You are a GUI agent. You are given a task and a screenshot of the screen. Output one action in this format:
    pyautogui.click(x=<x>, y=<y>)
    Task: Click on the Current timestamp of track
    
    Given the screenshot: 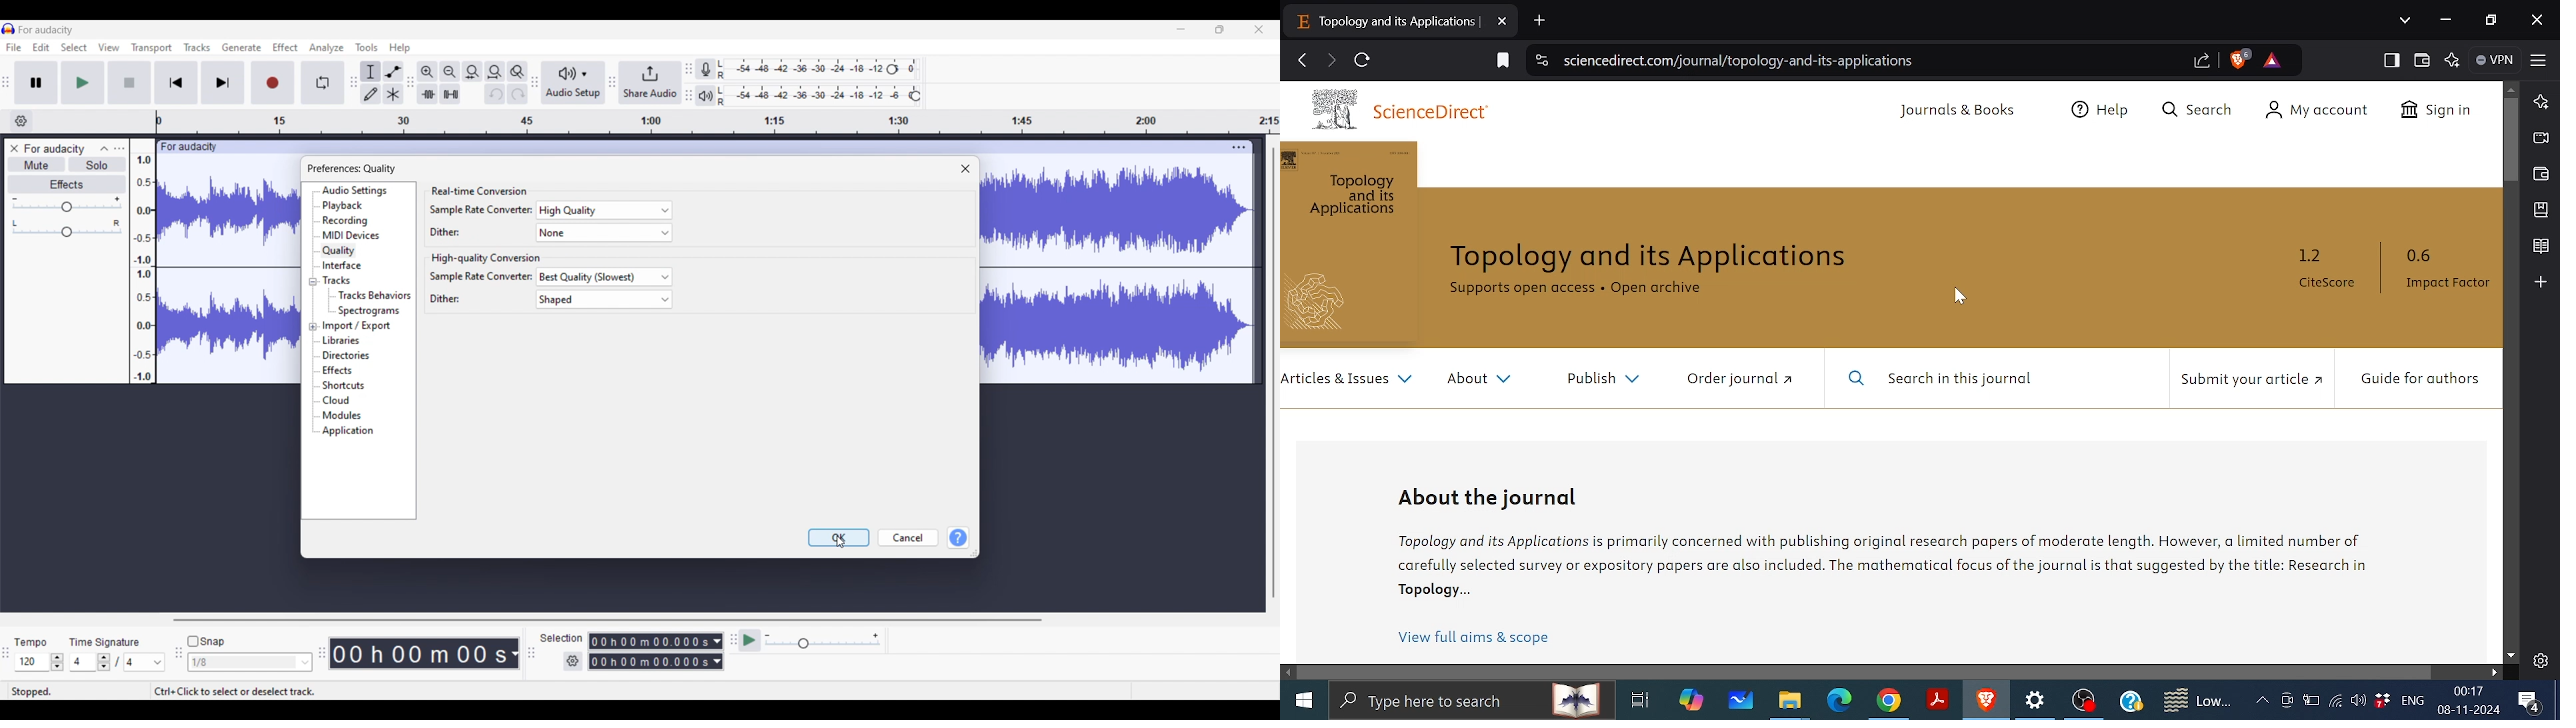 What is the action you would take?
    pyautogui.click(x=425, y=653)
    